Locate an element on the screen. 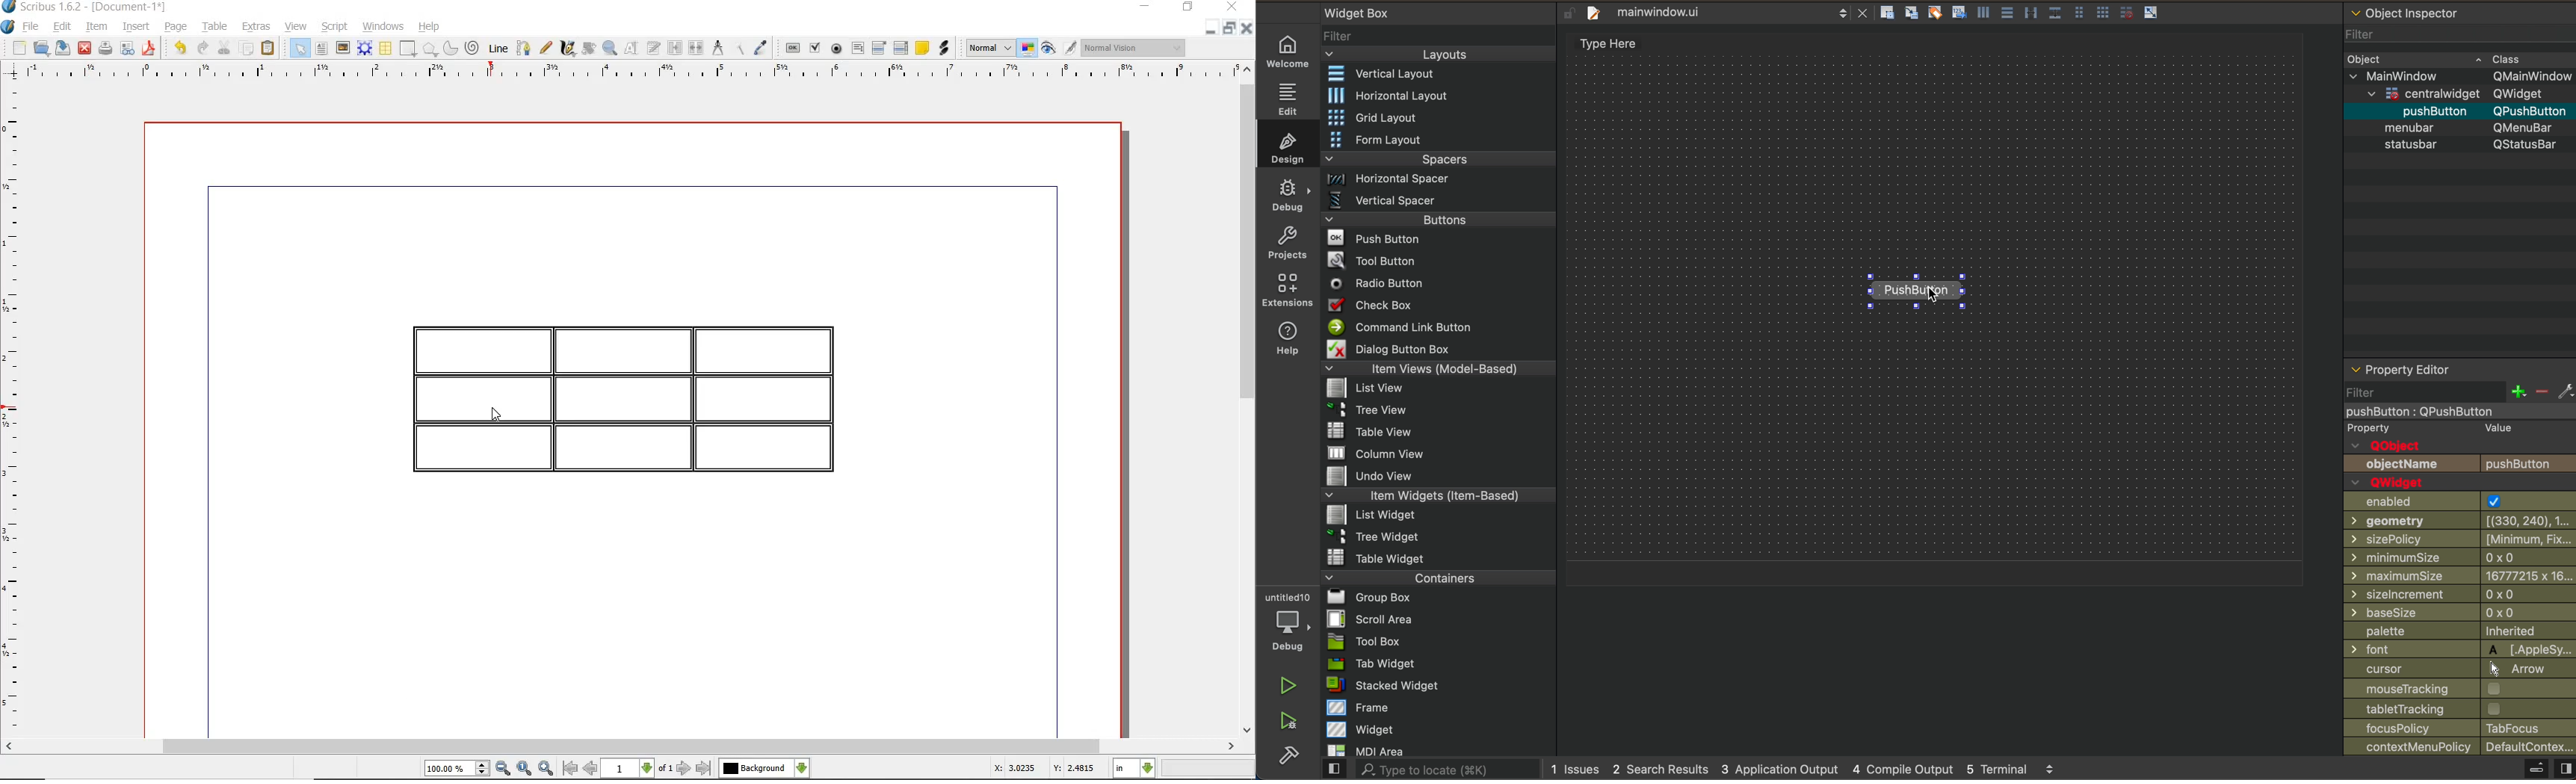  file is located at coordinates (32, 28).